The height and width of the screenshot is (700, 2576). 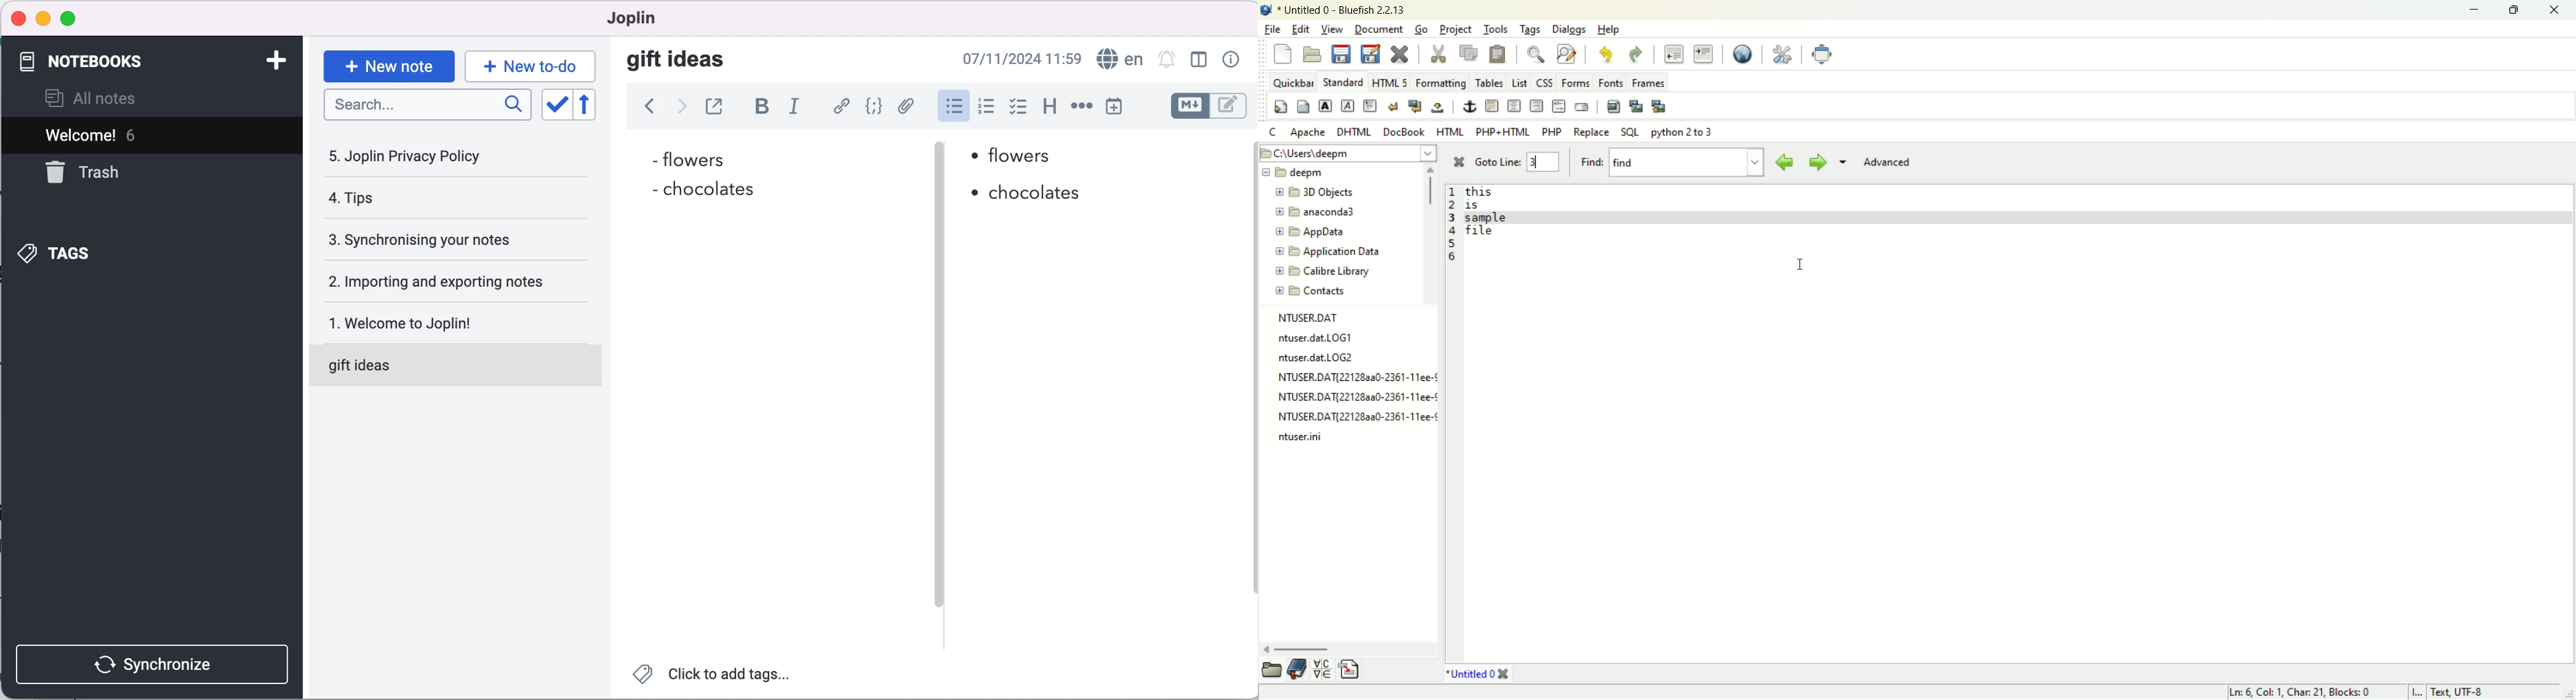 What do you see at coordinates (705, 160) in the screenshot?
I see `flowers` at bounding box center [705, 160].